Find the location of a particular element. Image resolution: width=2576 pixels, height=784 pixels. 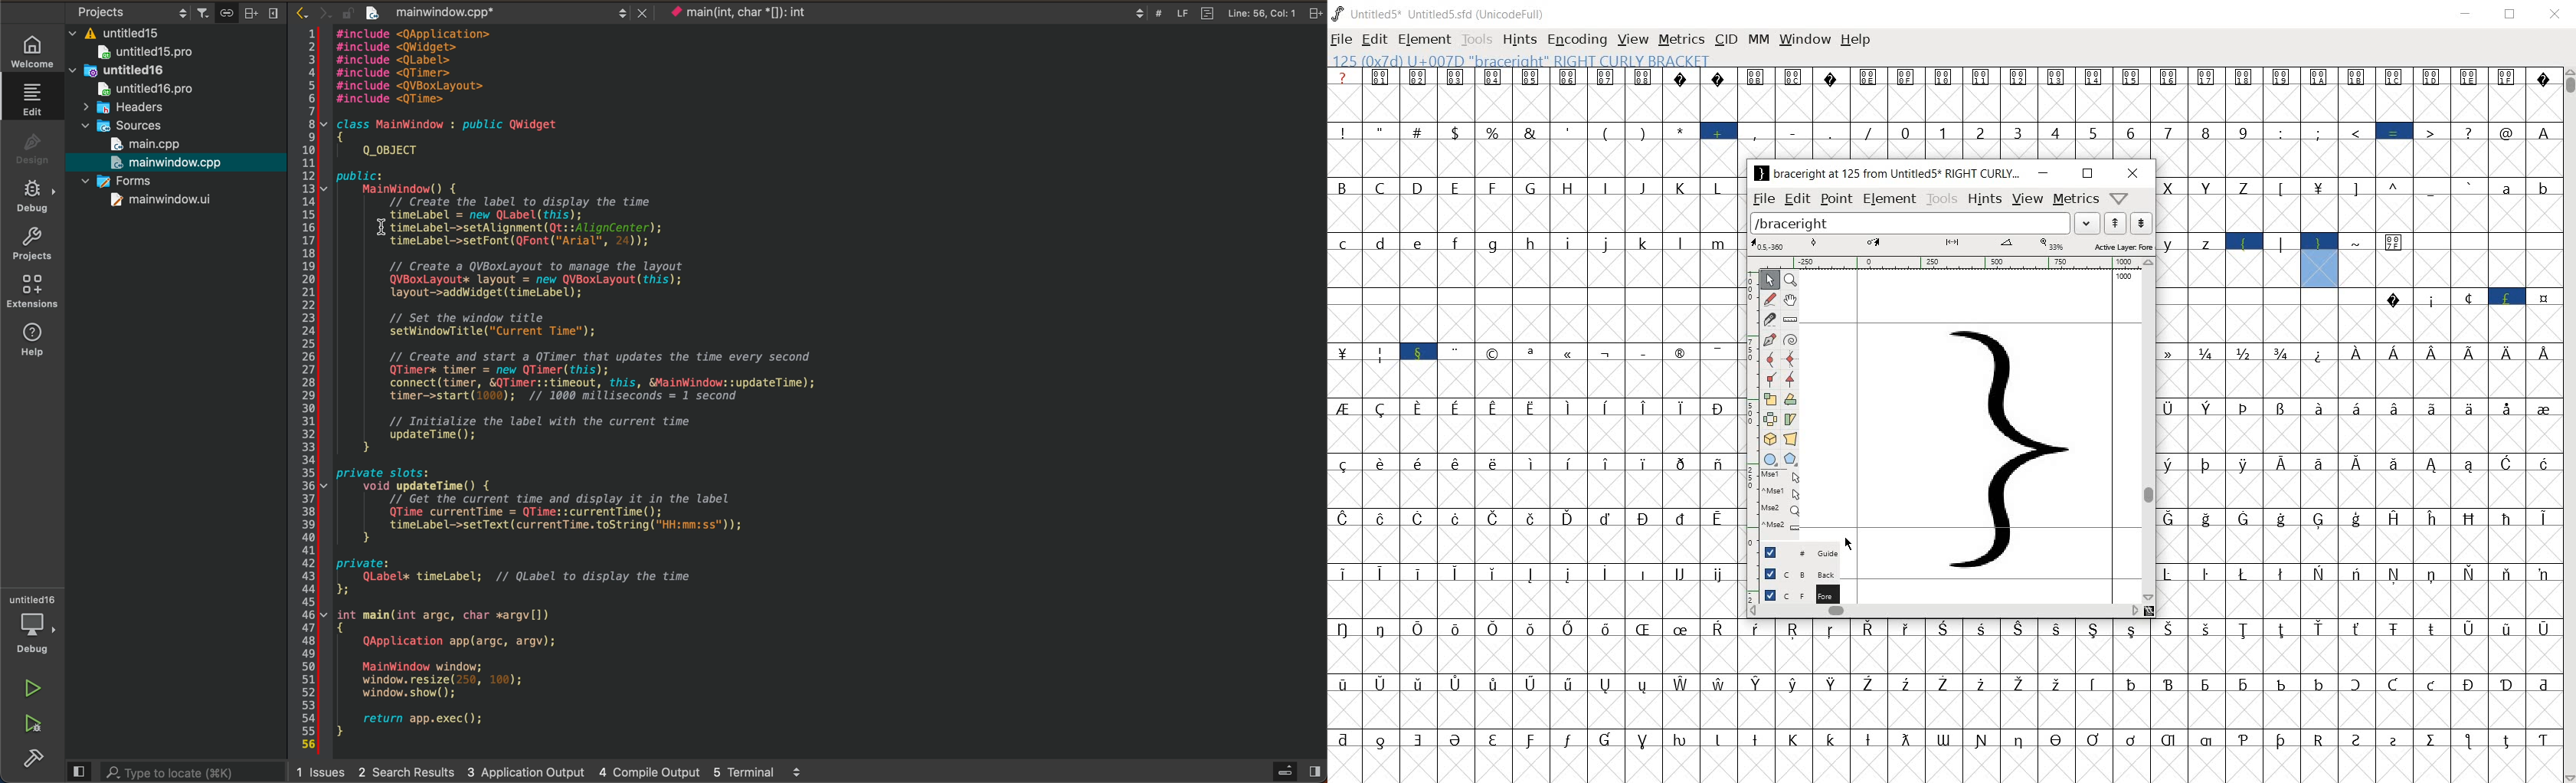

untitled16.pro is located at coordinates (136, 90).